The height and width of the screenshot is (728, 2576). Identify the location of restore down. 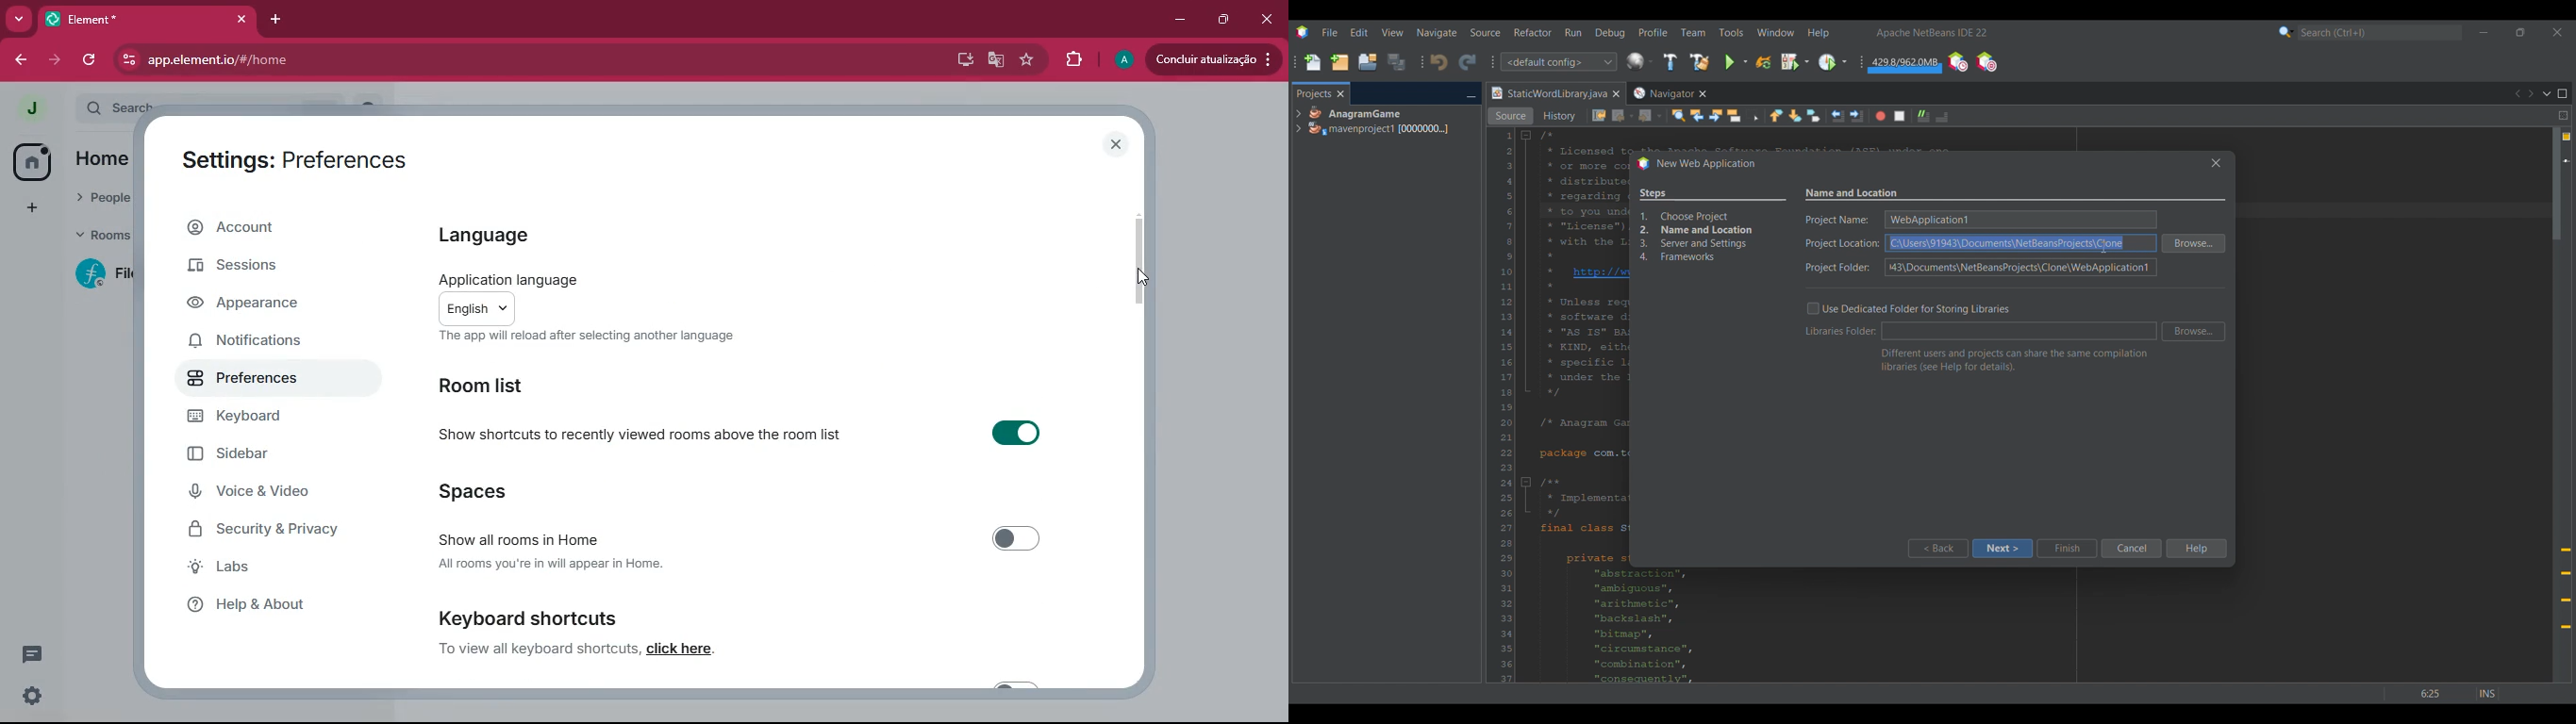
(1222, 19).